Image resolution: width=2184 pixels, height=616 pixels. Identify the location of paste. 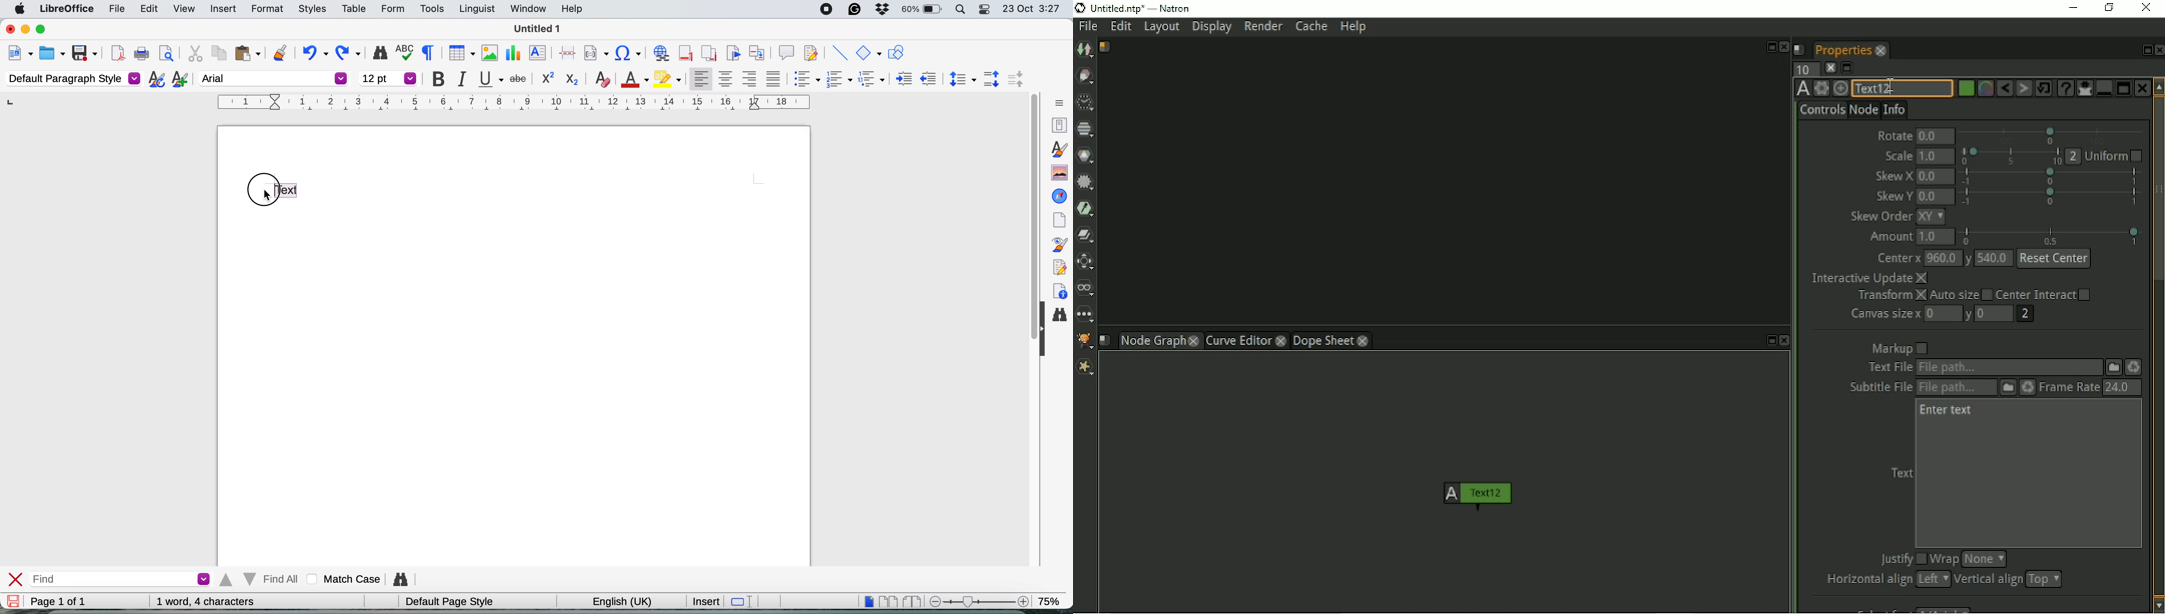
(247, 53).